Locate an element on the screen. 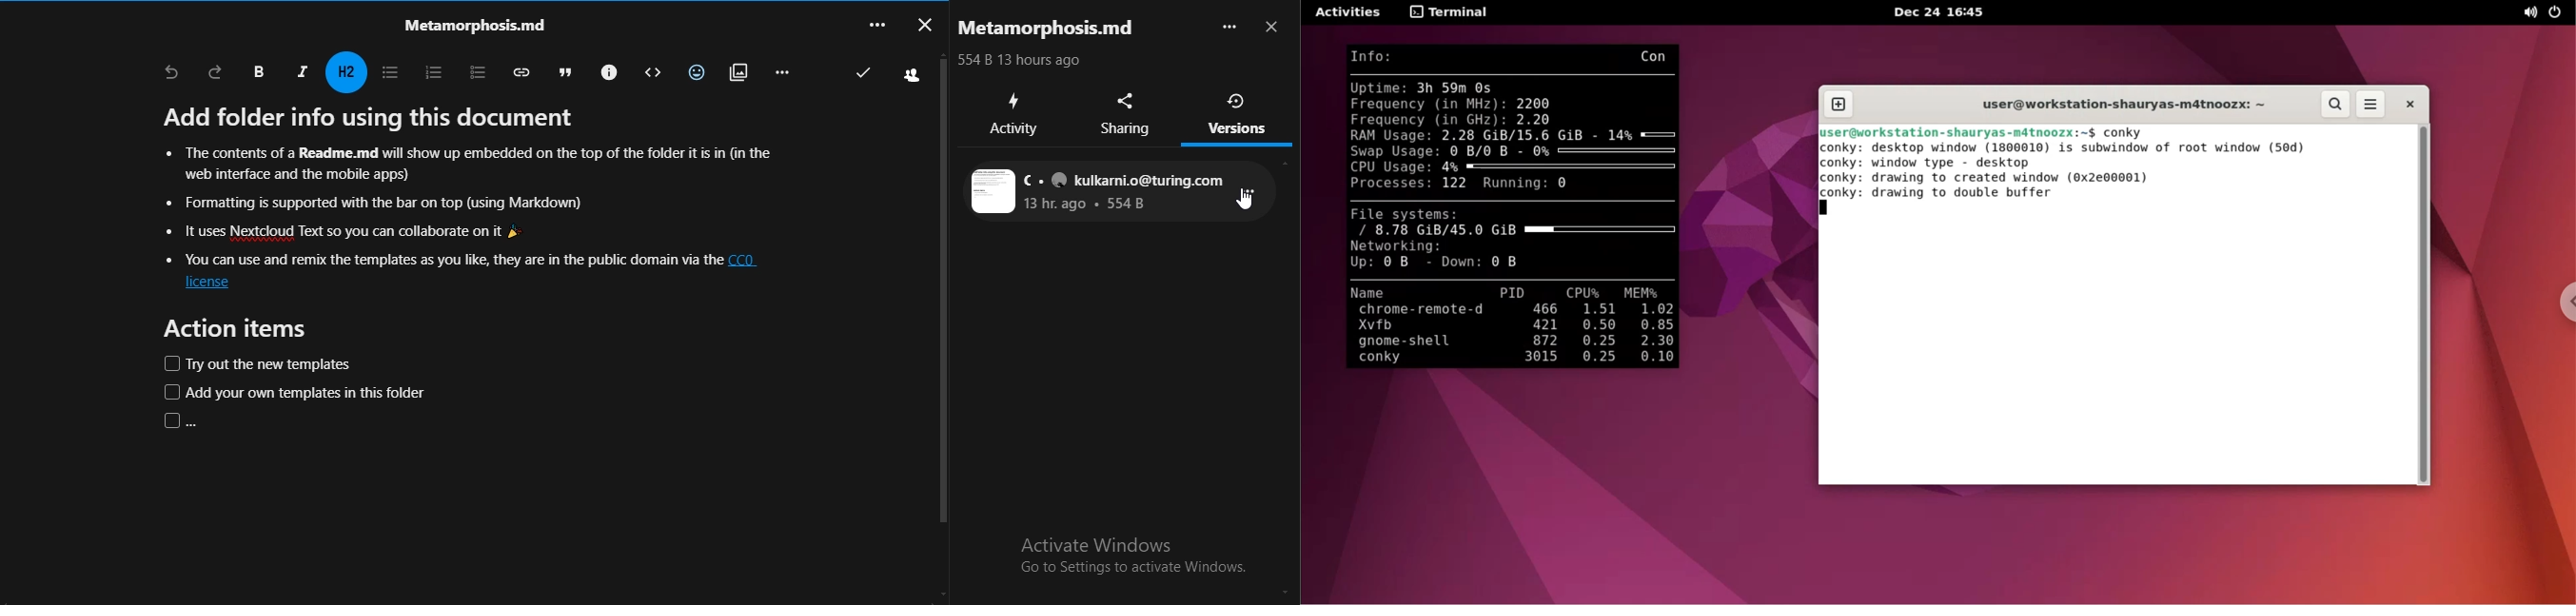  text is located at coordinates (474, 267).